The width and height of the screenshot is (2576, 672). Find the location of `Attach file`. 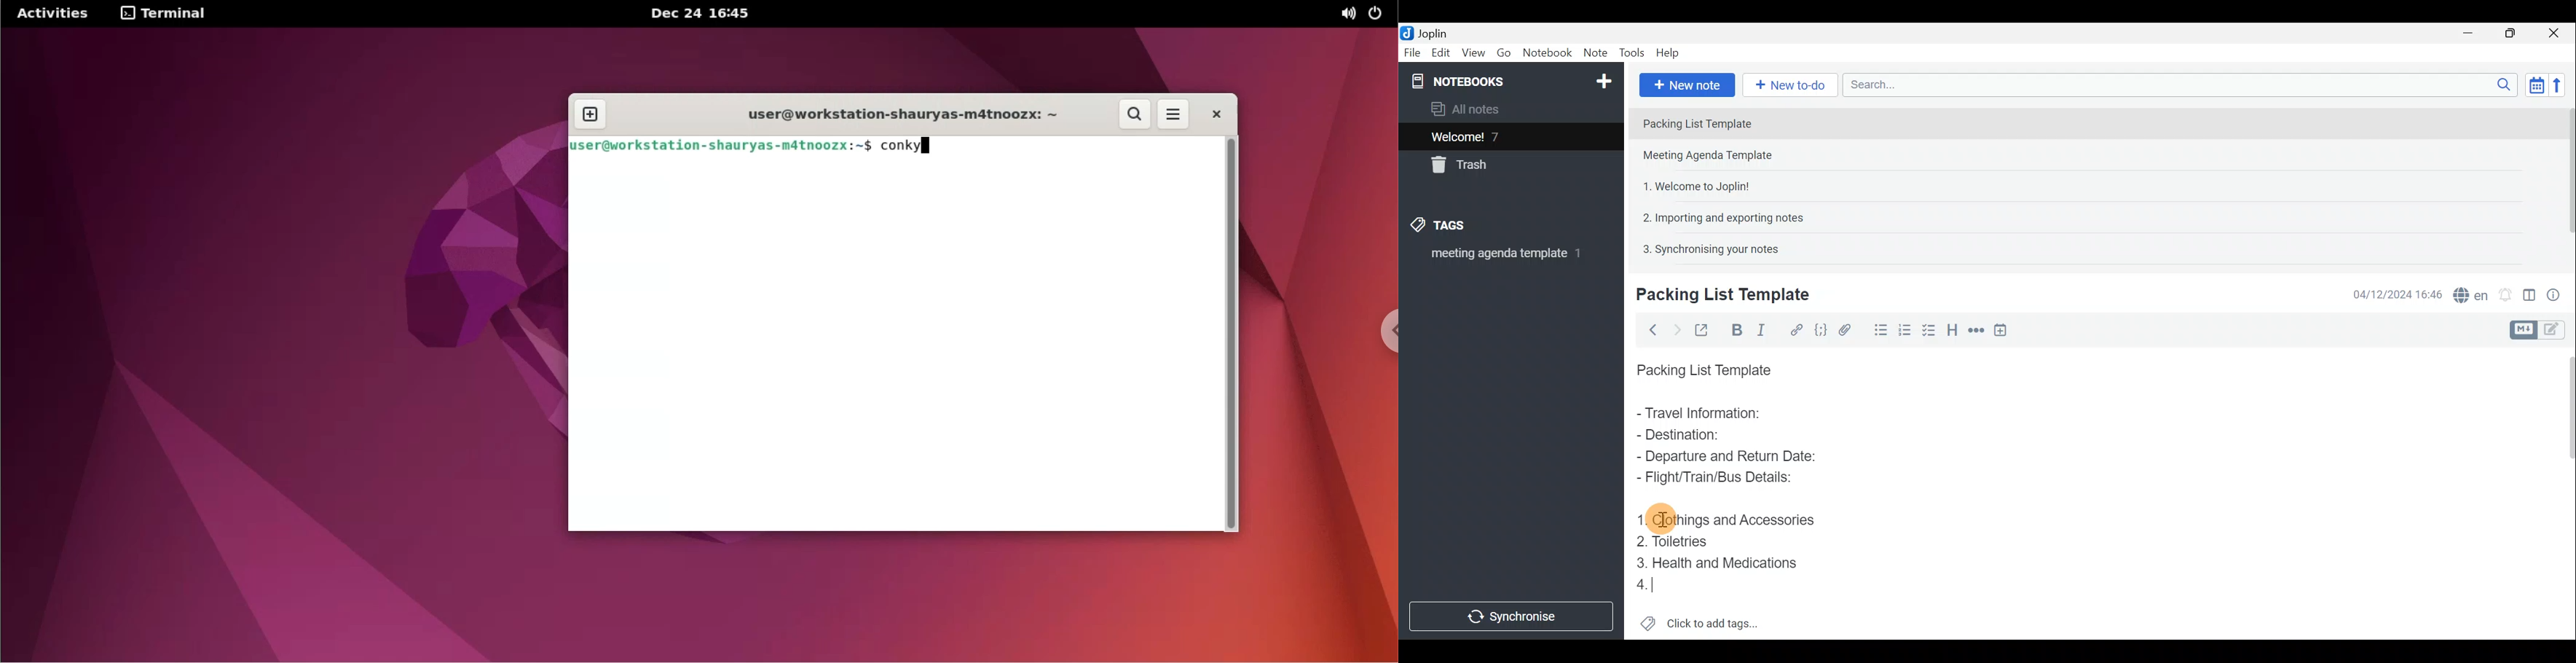

Attach file is located at coordinates (1845, 329).